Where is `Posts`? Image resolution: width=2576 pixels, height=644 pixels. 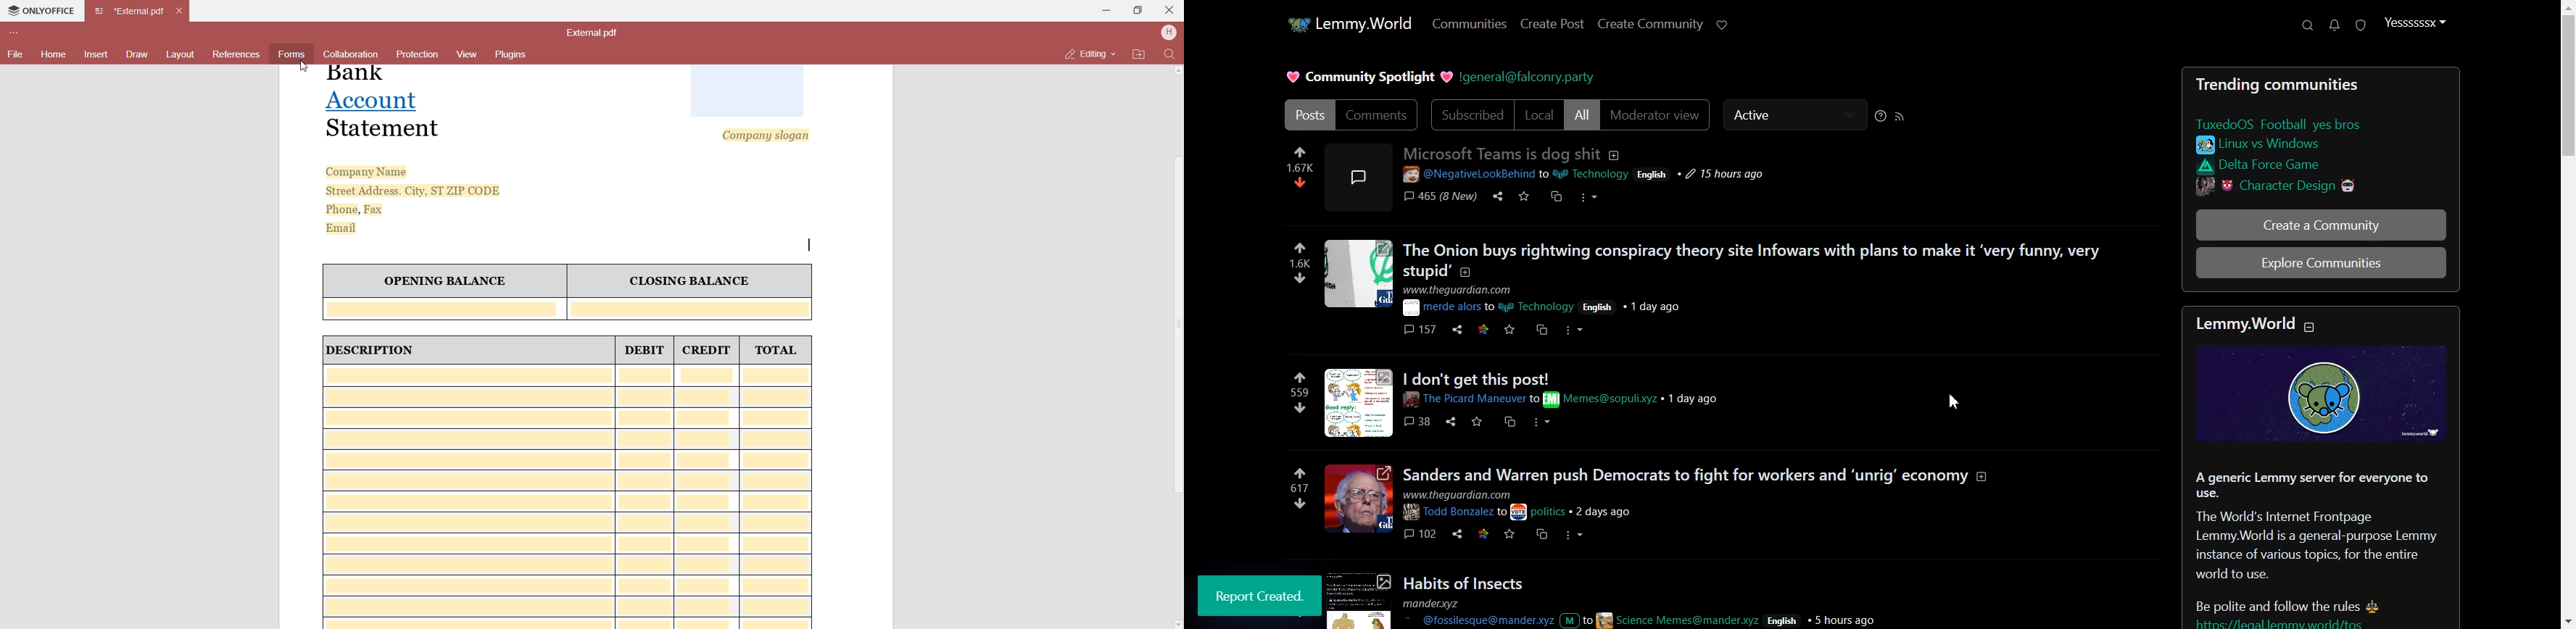 Posts is located at coordinates (2320, 549).